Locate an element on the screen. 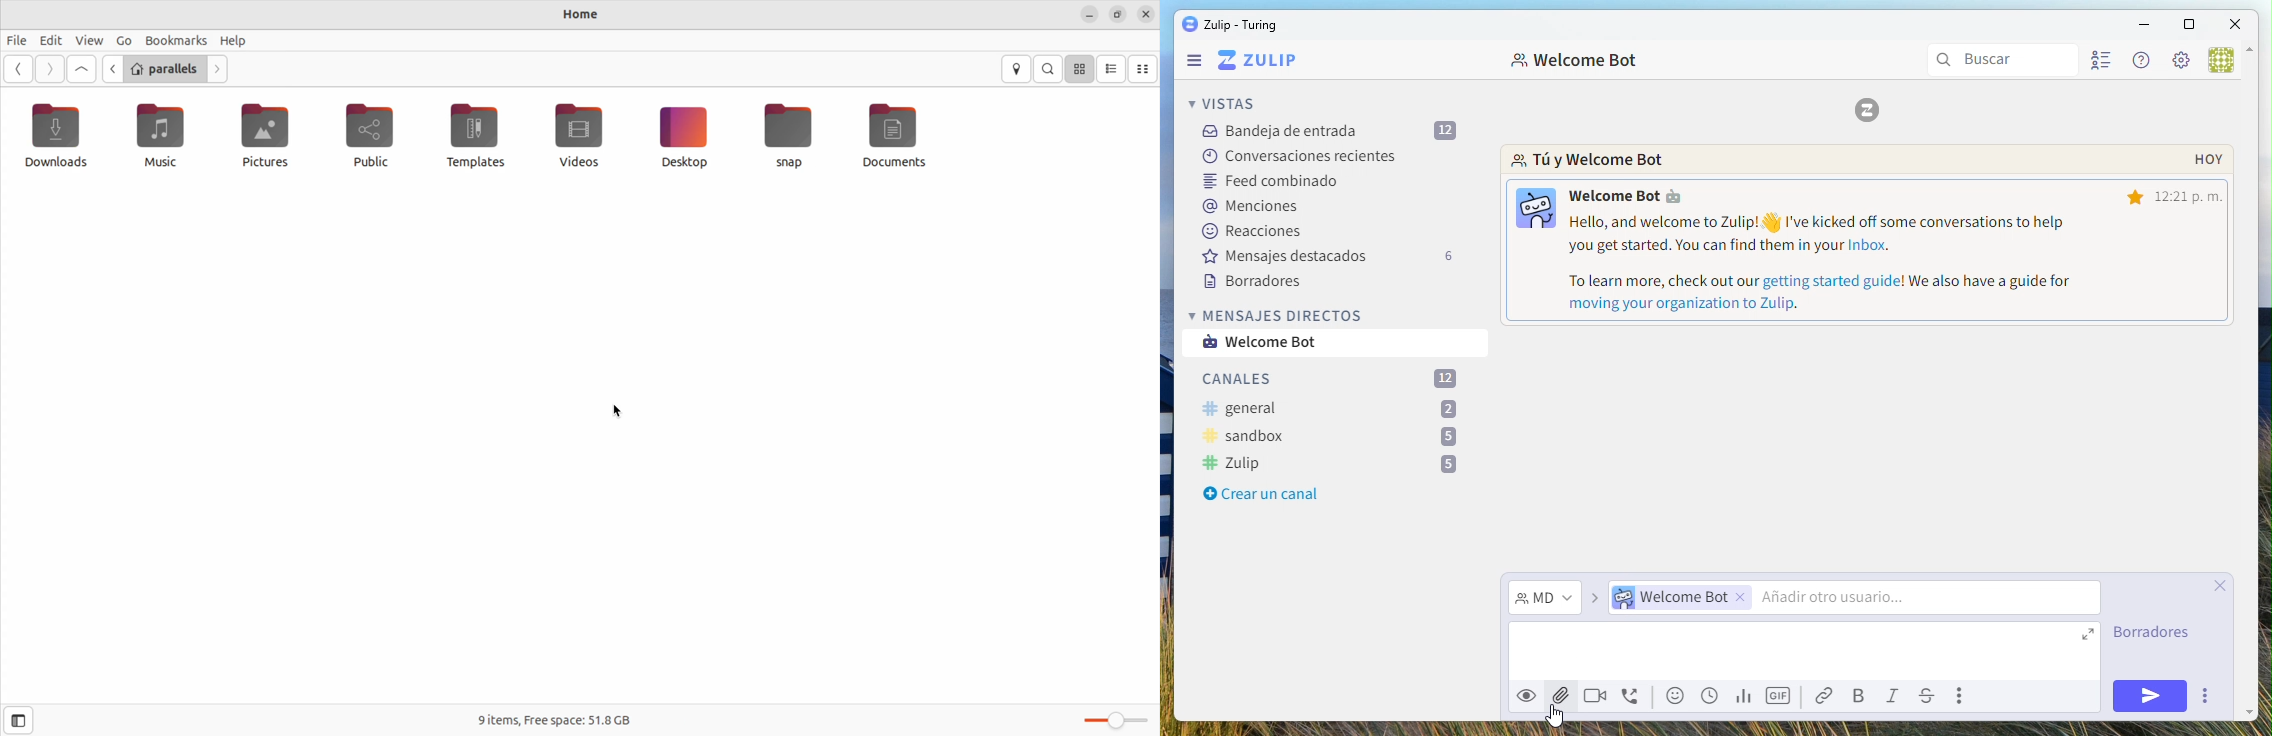  User is located at coordinates (2220, 61).